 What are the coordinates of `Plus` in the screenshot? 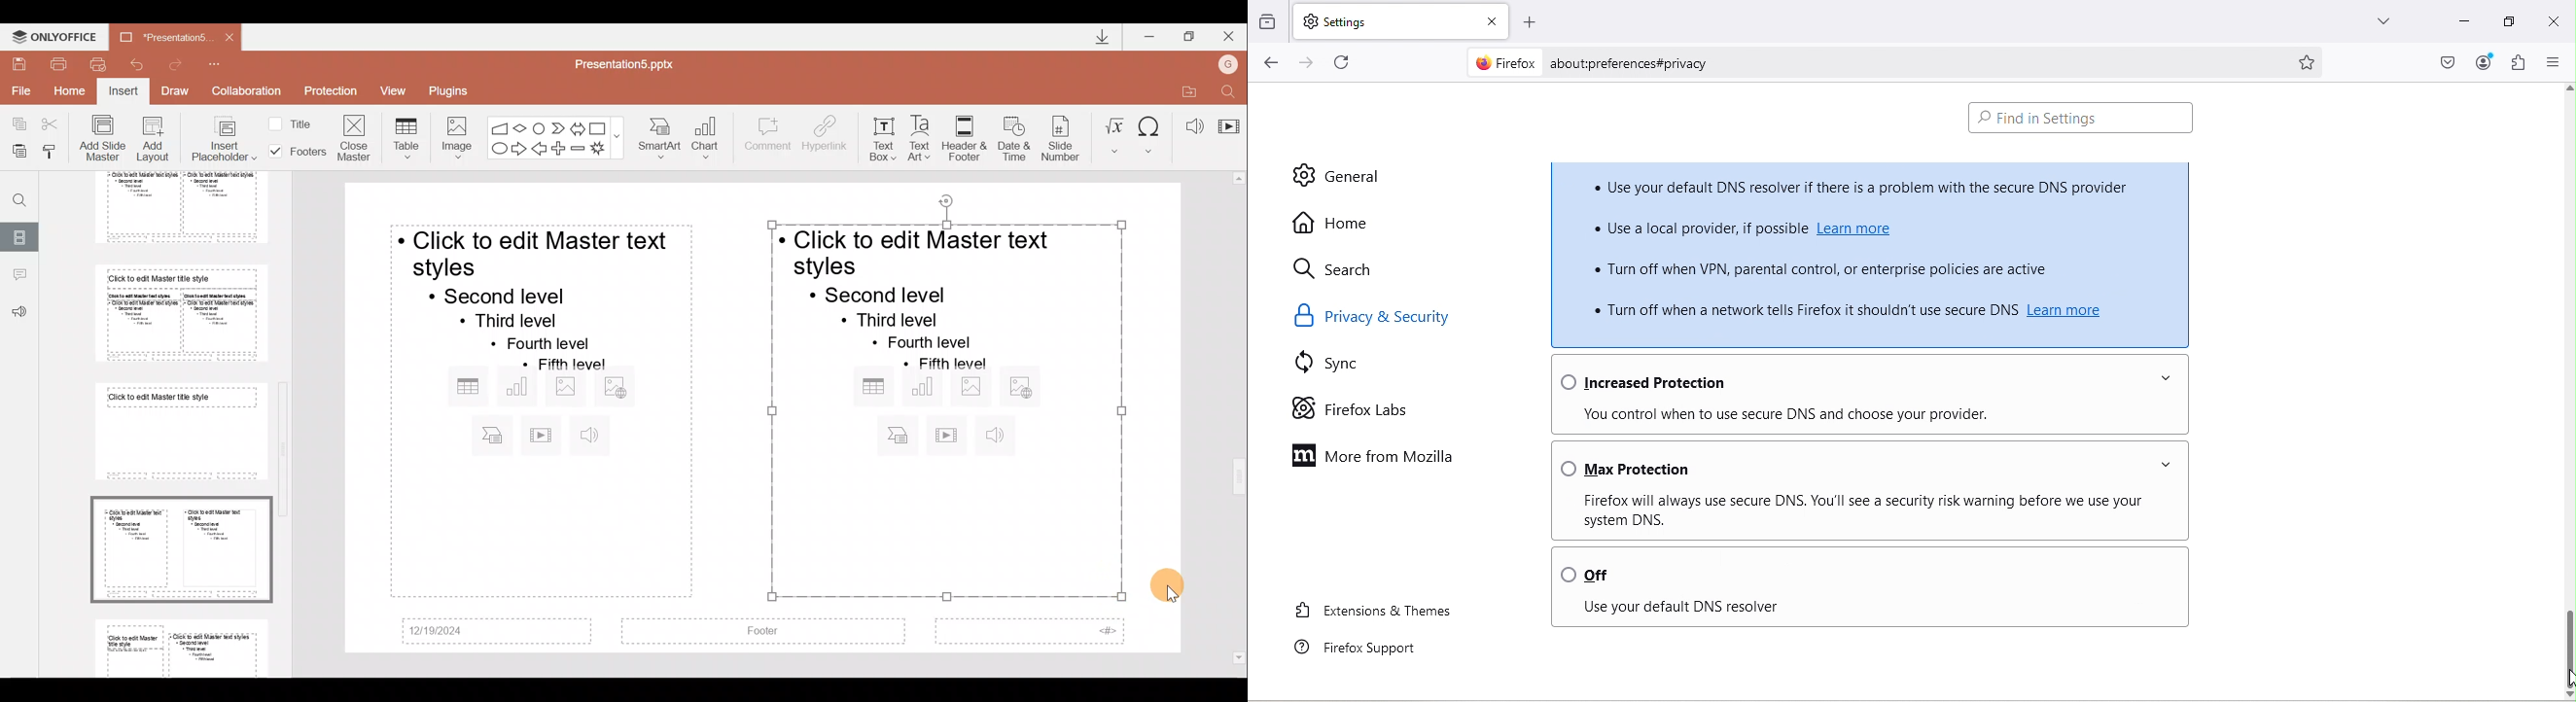 It's located at (561, 147).